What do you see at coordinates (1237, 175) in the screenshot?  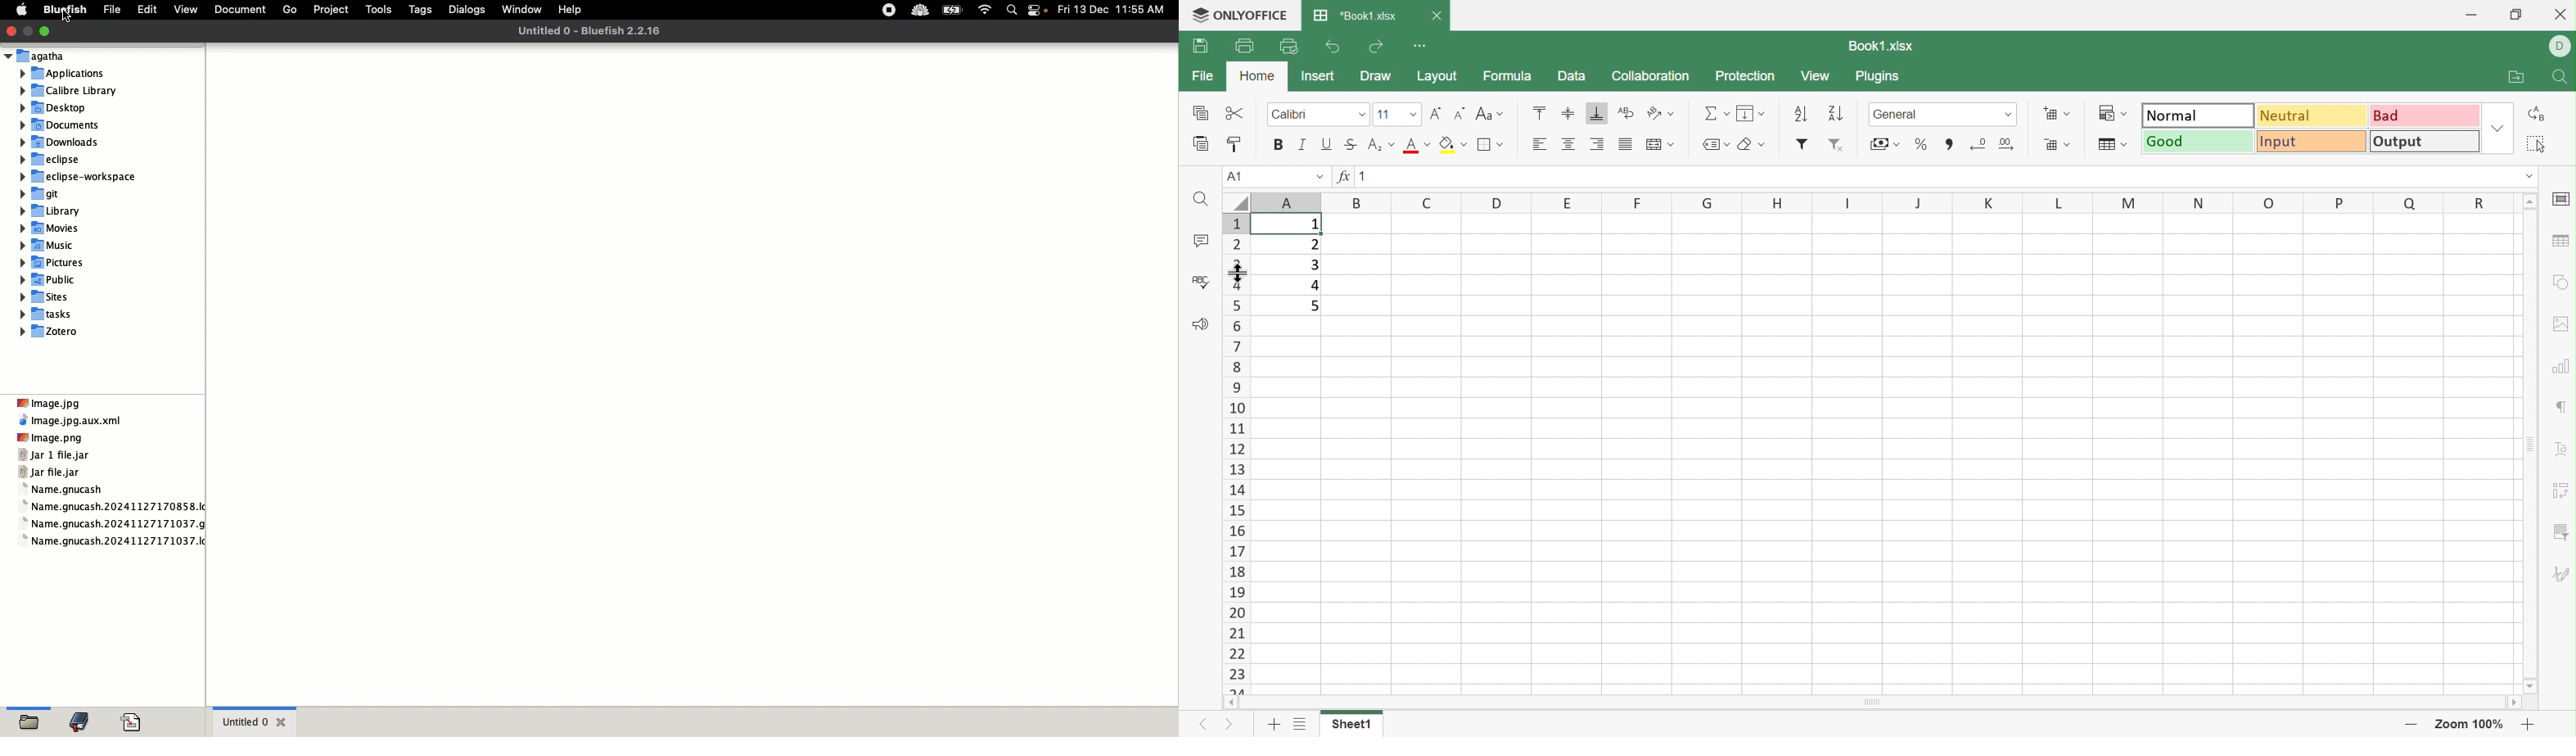 I see `A1` at bounding box center [1237, 175].